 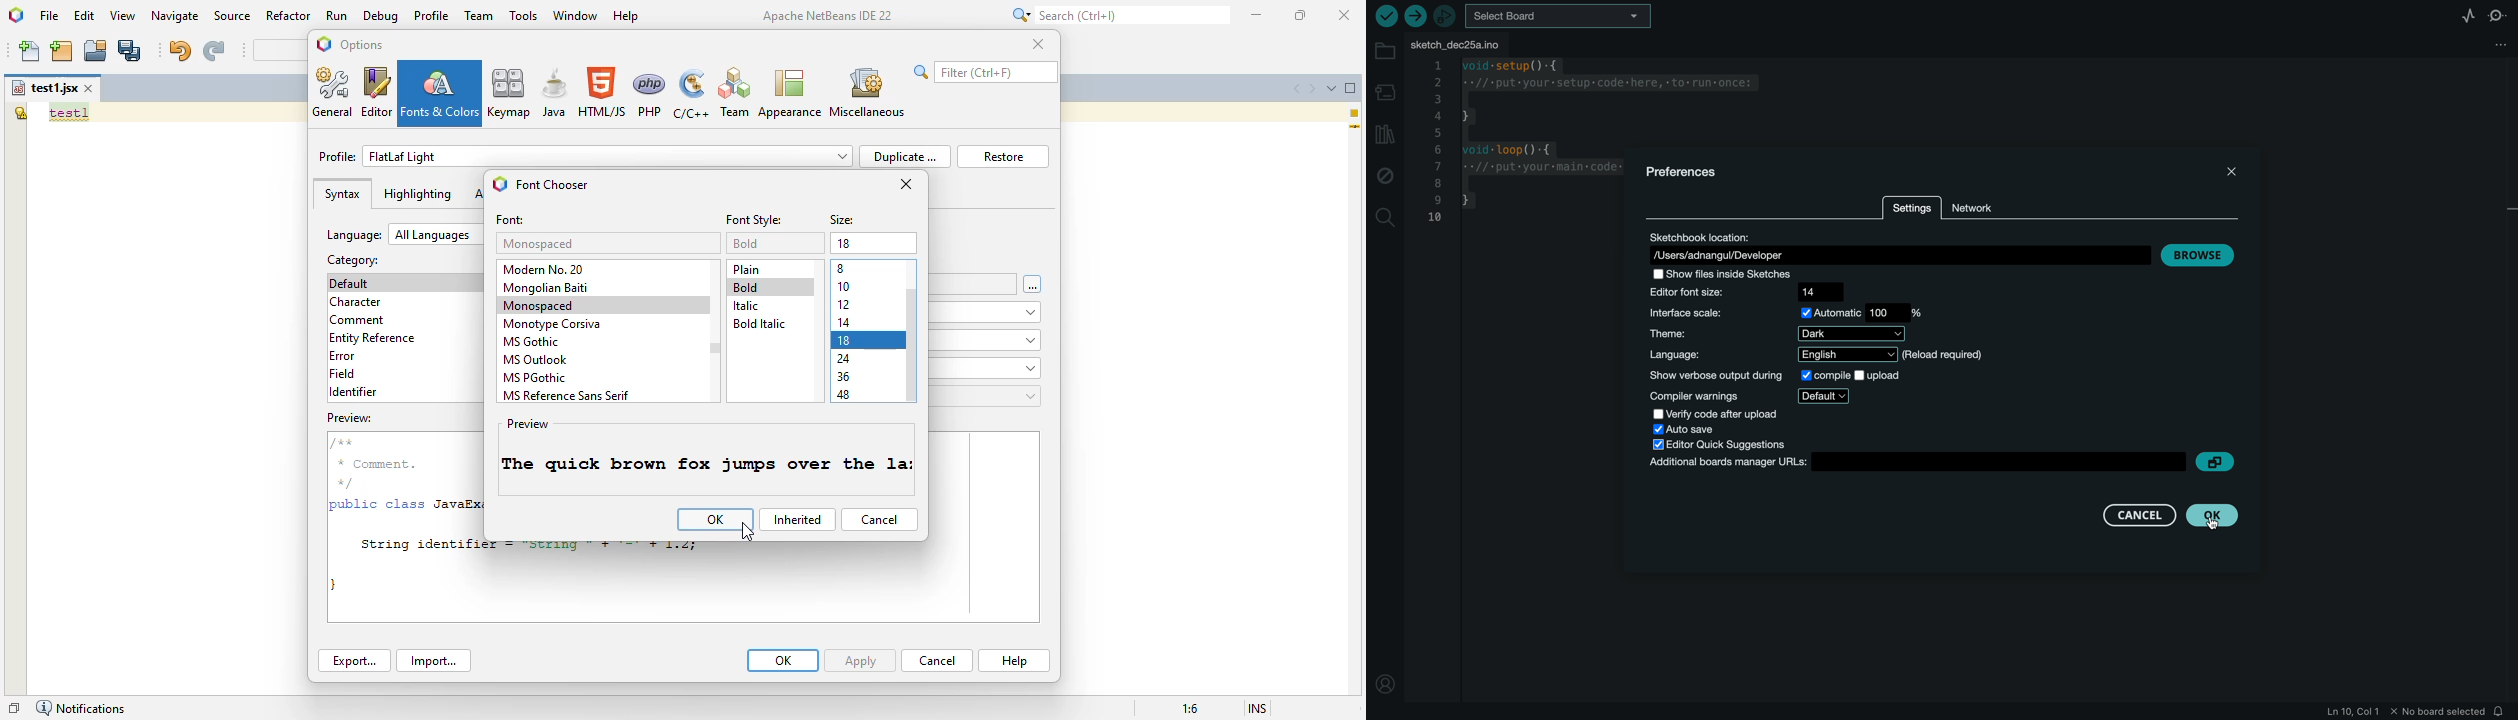 I want to click on 8, so click(x=843, y=268).